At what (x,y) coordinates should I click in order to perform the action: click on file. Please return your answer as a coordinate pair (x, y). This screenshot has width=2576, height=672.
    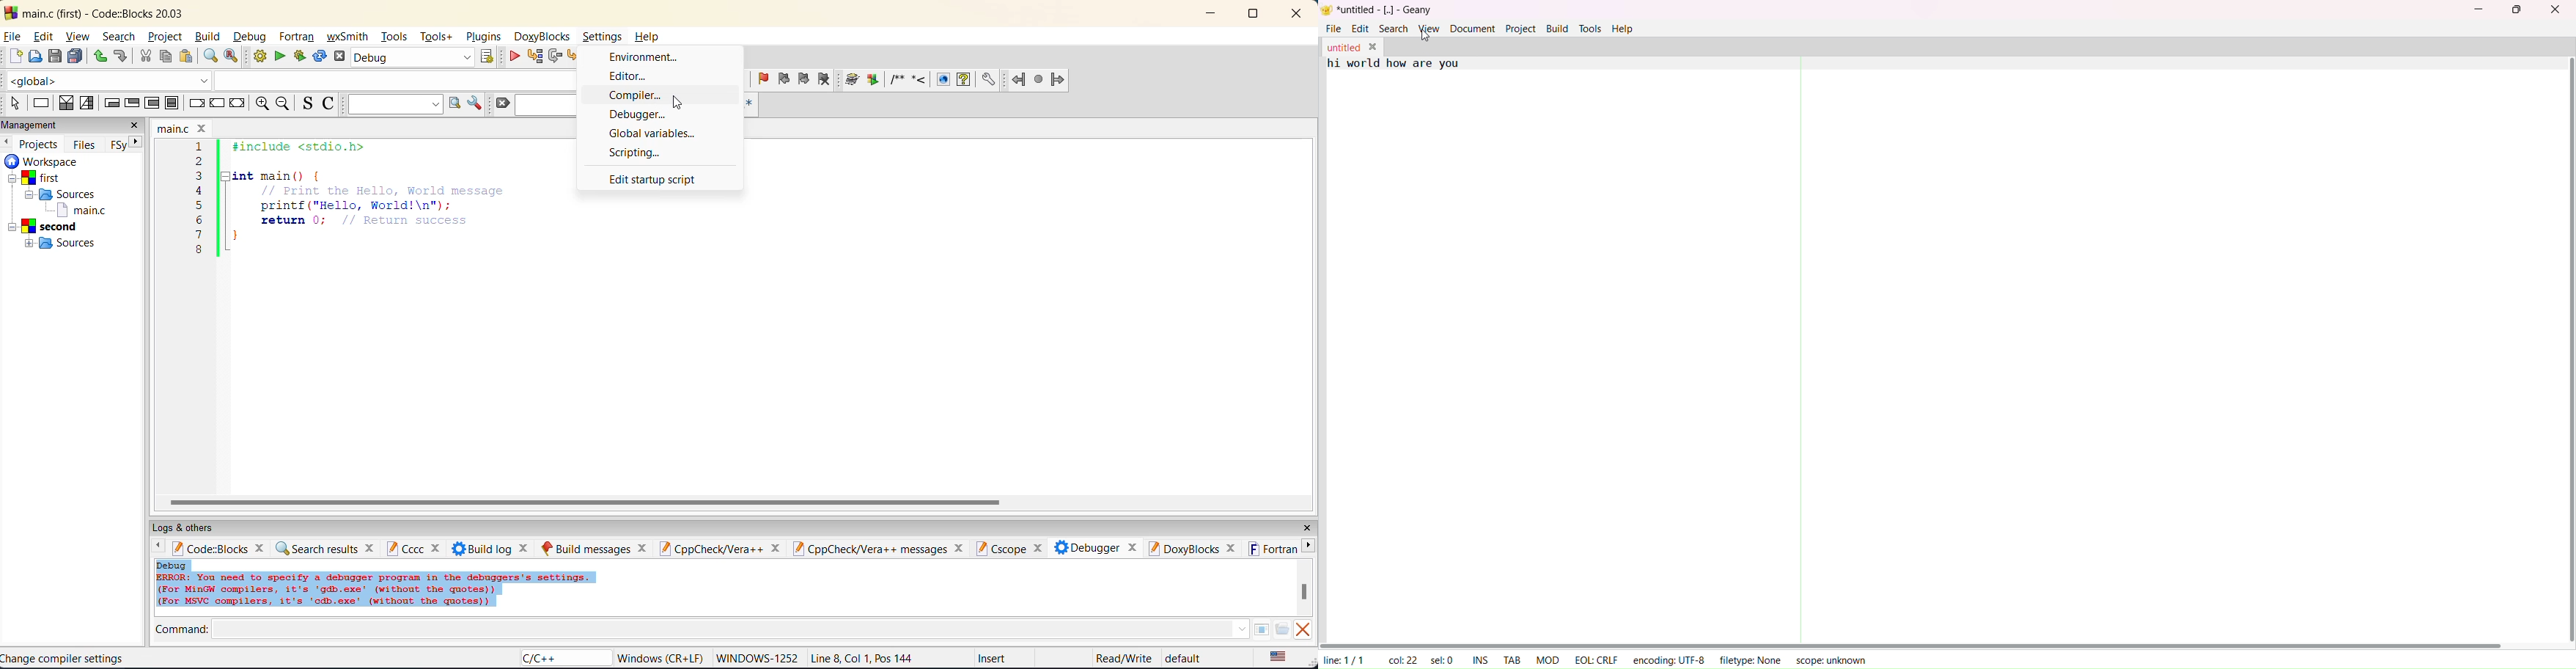
    Looking at the image, I should click on (1331, 29).